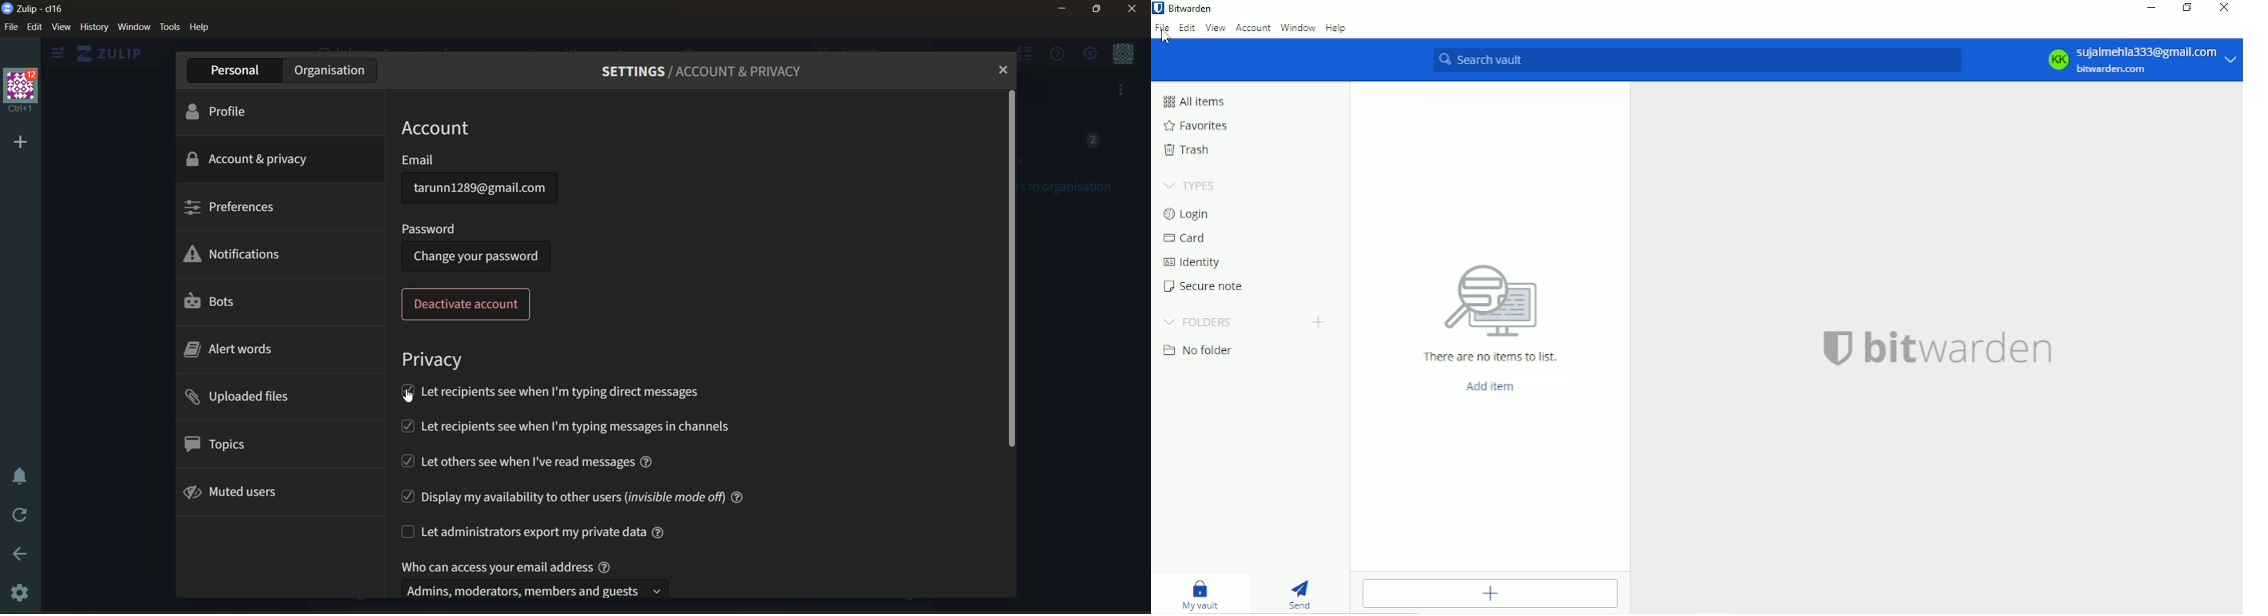  Describe the element at coordinates (133, 29) in the screenshot. I see `window` at that location.